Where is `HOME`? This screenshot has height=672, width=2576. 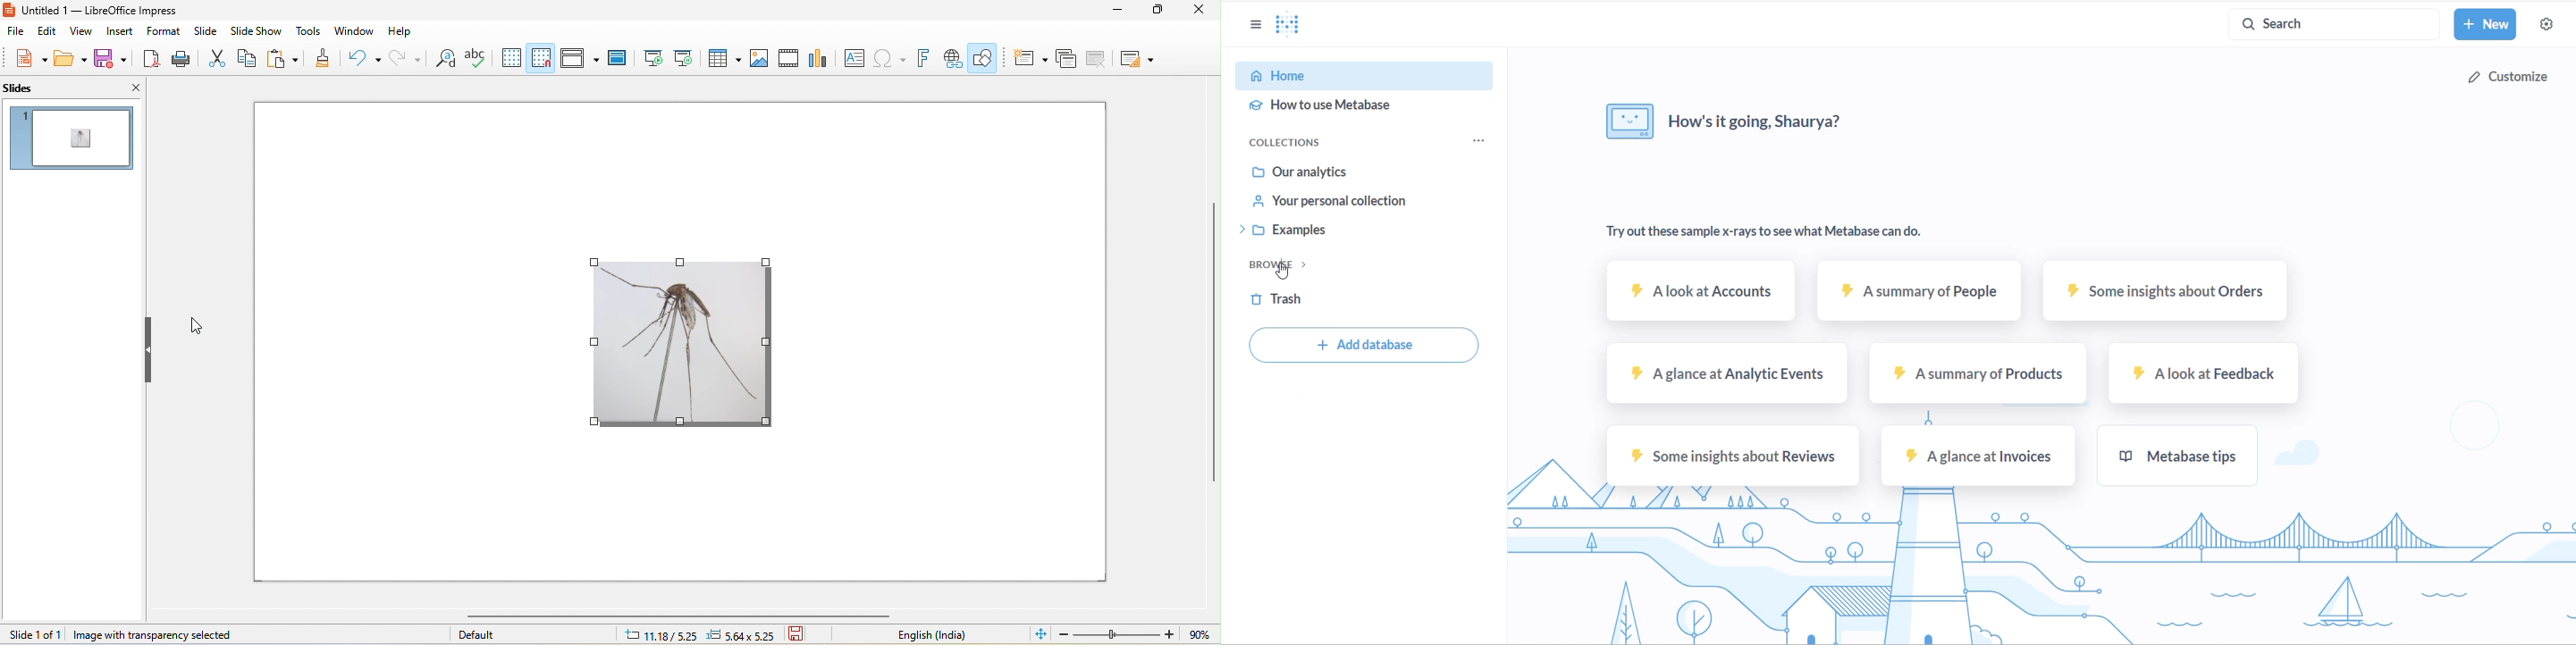 HOME is located at coordinates (1359, 78).